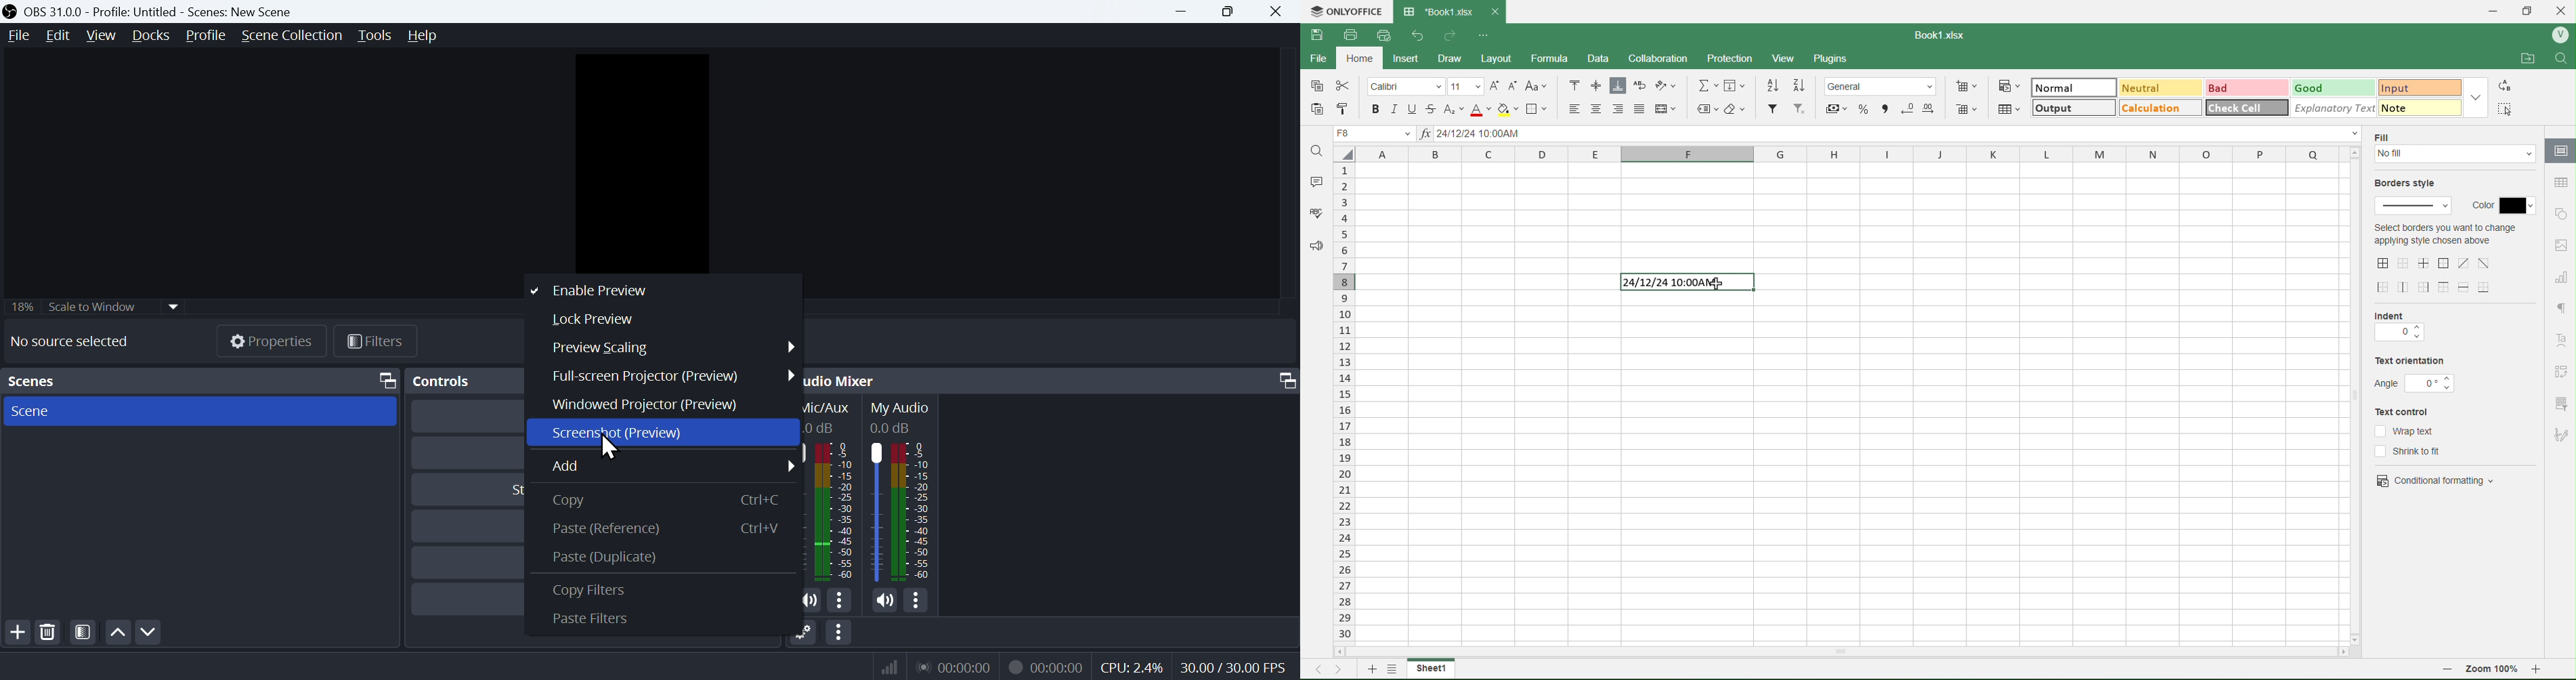 The width and height of the screenshot is (2576, 700). Describe the element at coordinates (2405, 430) in the screenshot. I see `wrap text` at that location.